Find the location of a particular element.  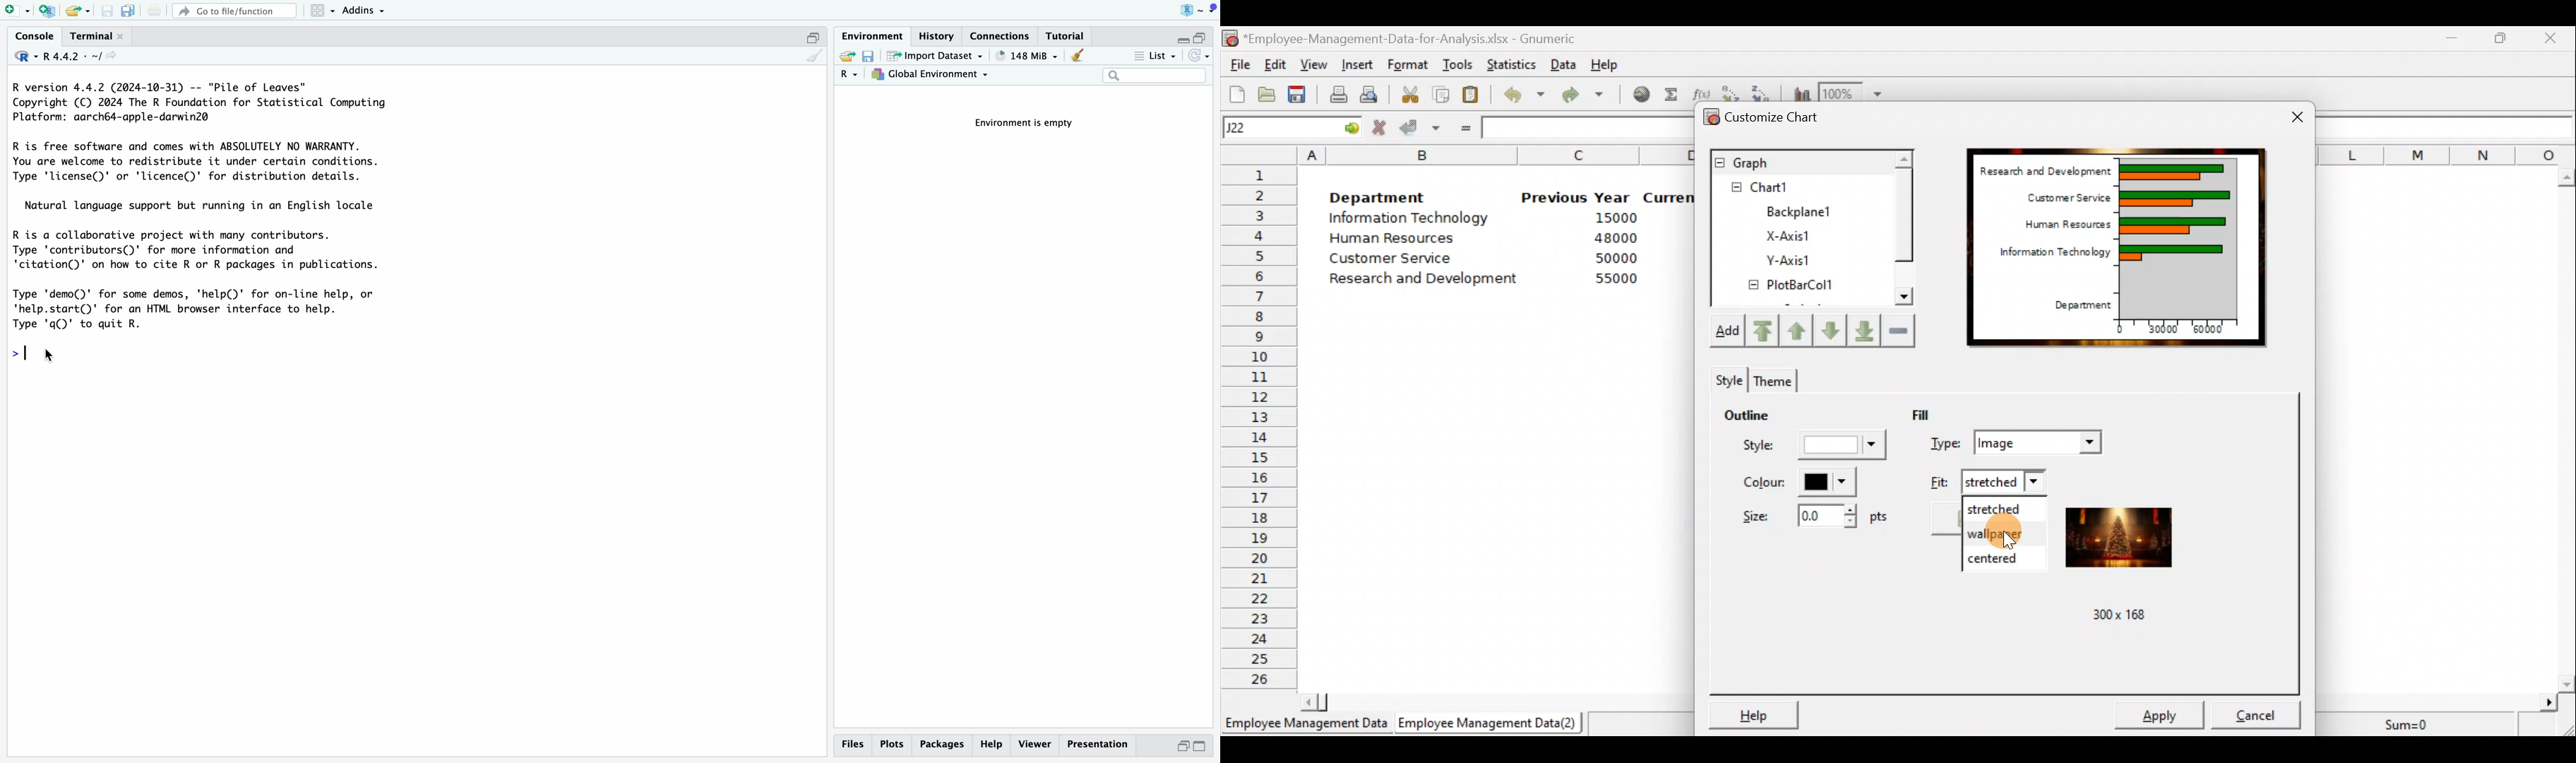

Stretched is located at coordinates (2001, 508).